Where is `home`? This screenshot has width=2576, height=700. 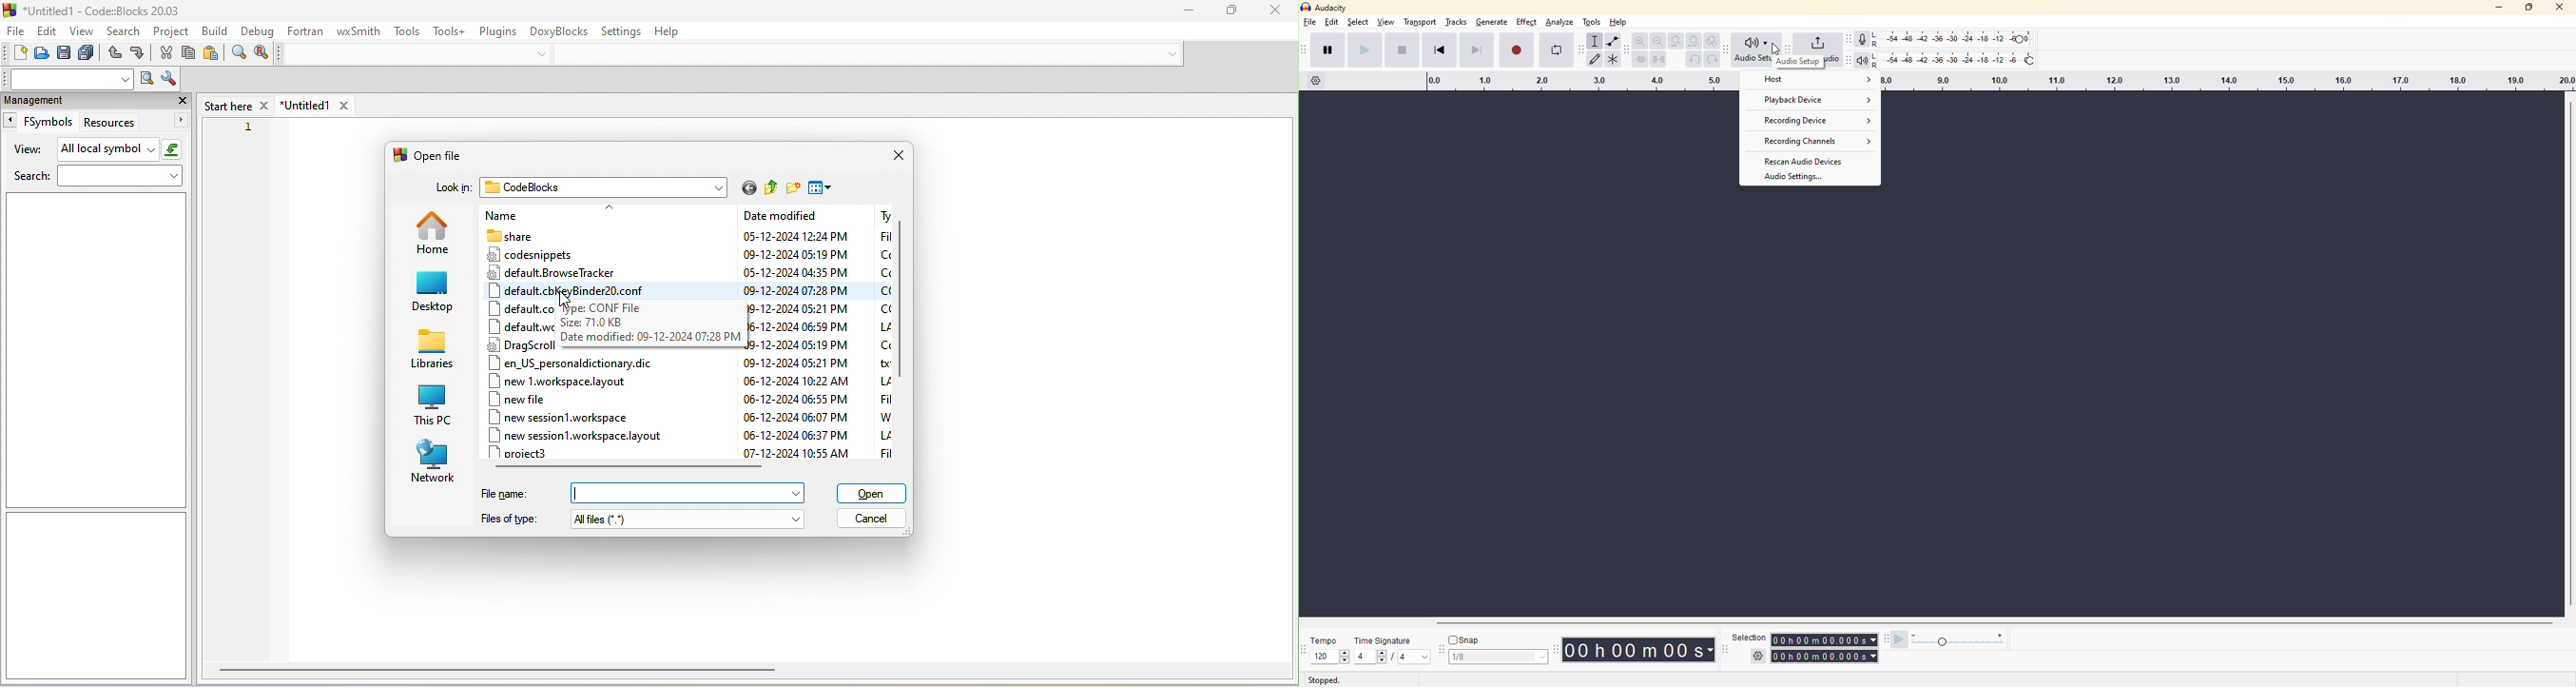 home is located at coordinates (430, 232).